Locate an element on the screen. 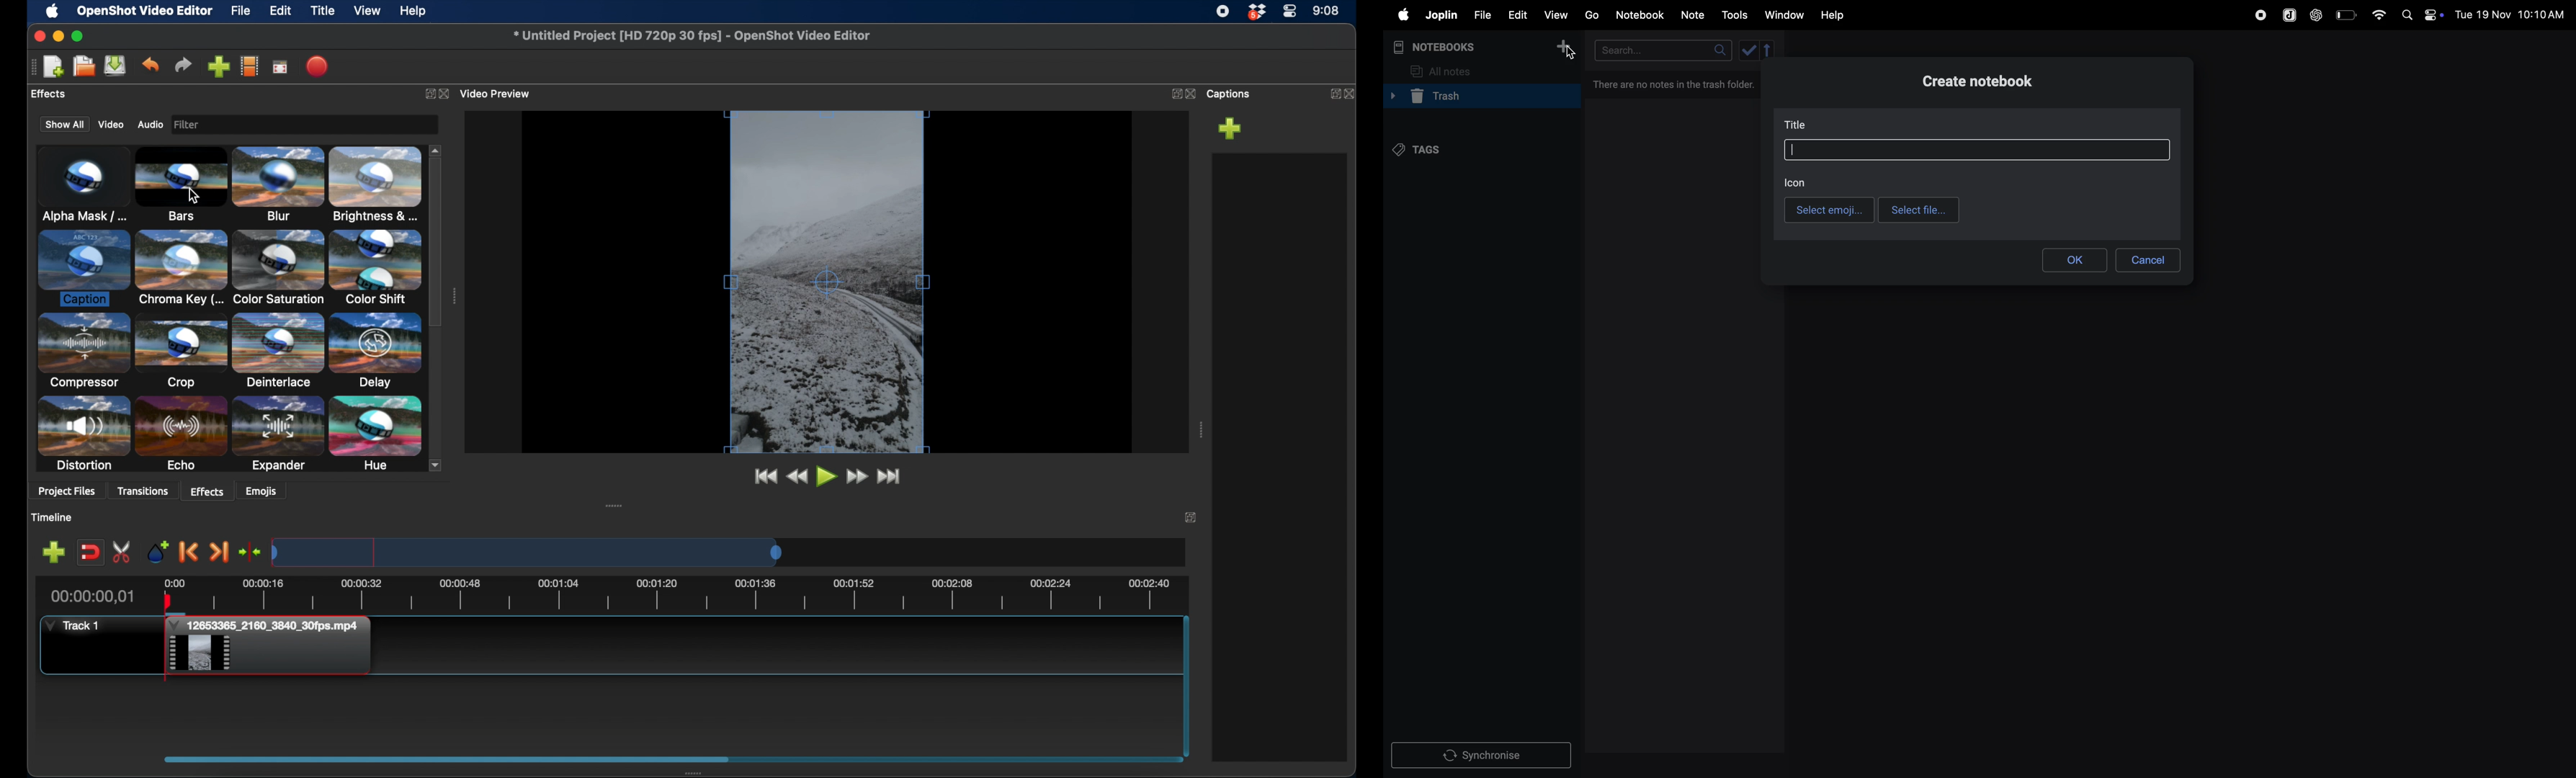  select emoji is located at coordinates (1828, 210).